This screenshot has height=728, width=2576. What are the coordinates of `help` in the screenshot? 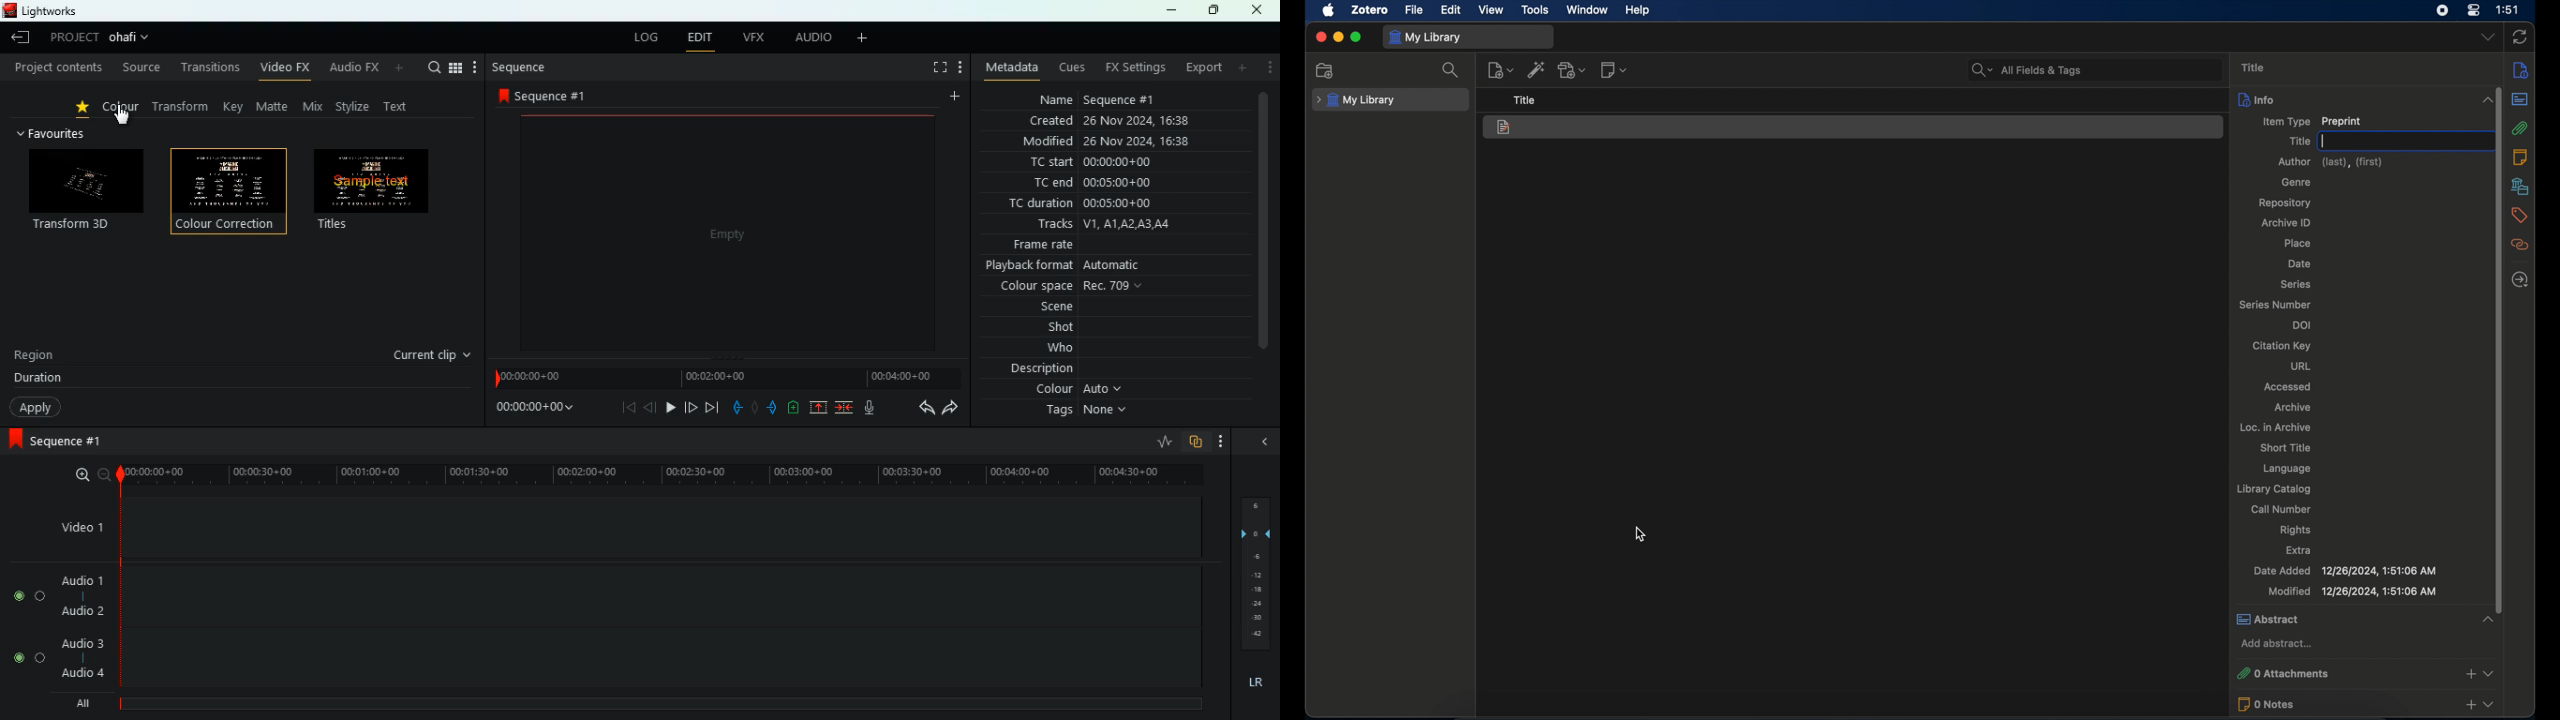 It's located at (1639, 11).